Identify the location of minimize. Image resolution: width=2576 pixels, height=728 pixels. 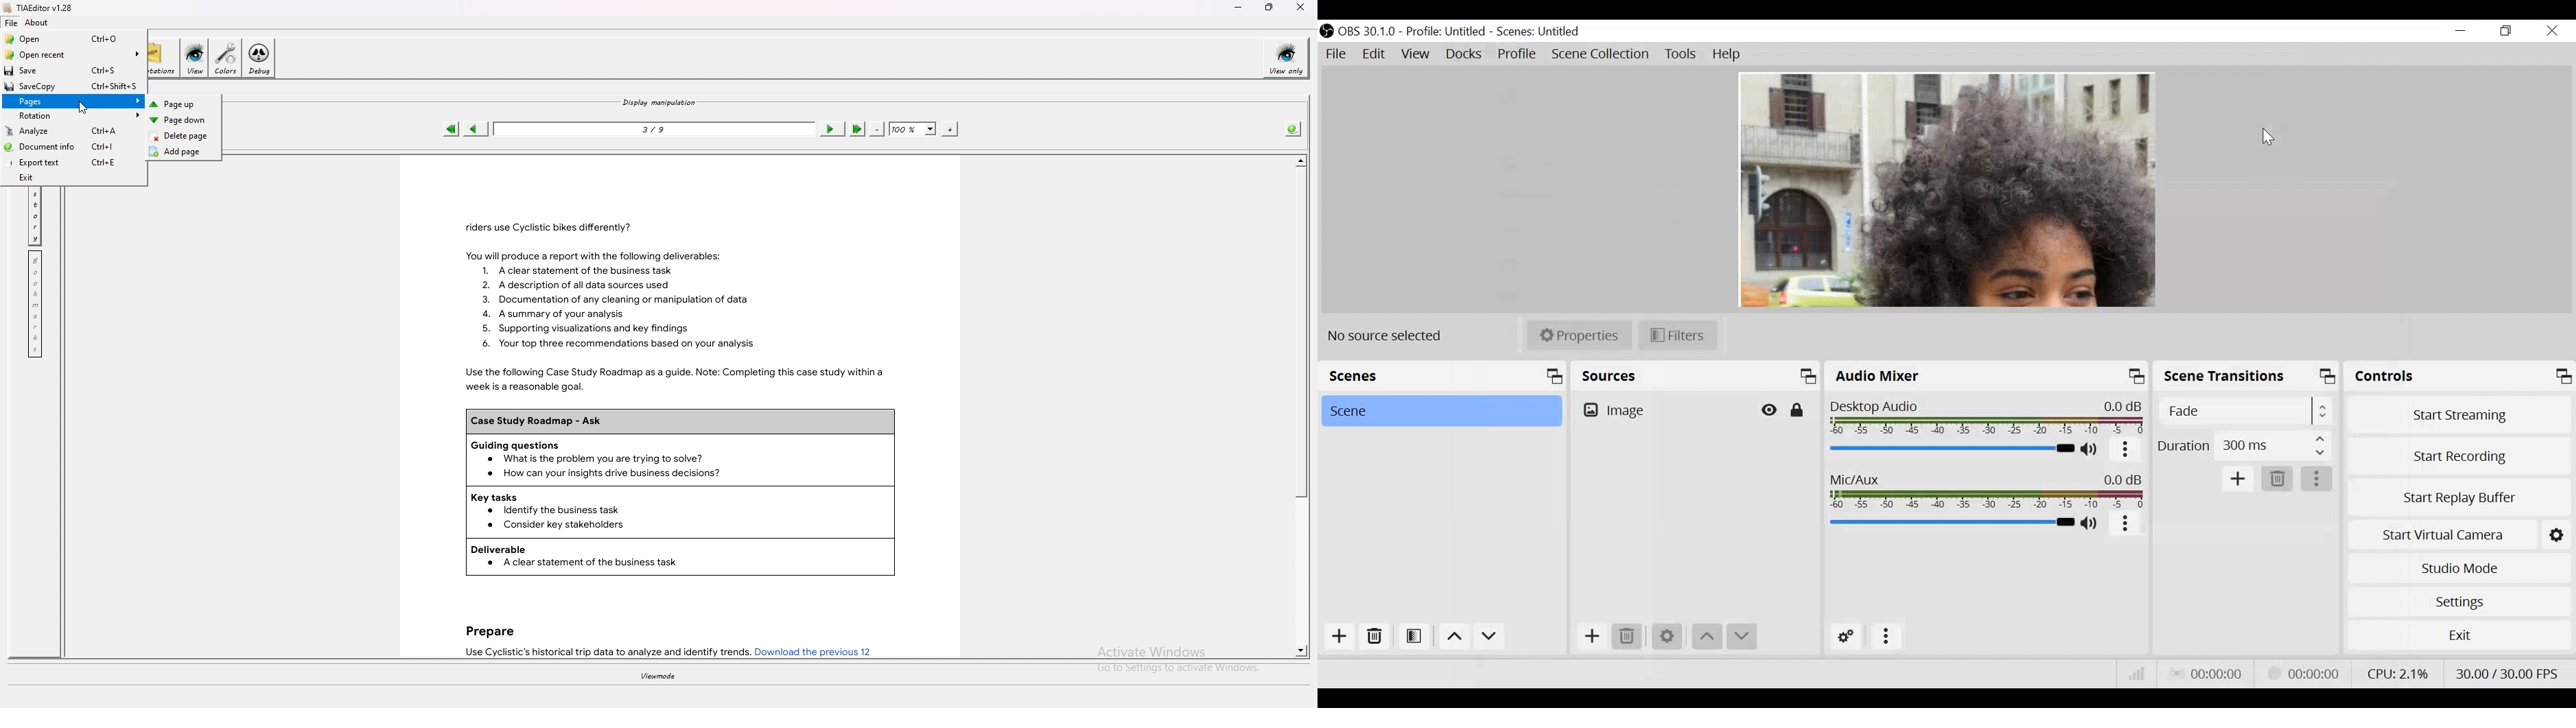
(2462, 31).